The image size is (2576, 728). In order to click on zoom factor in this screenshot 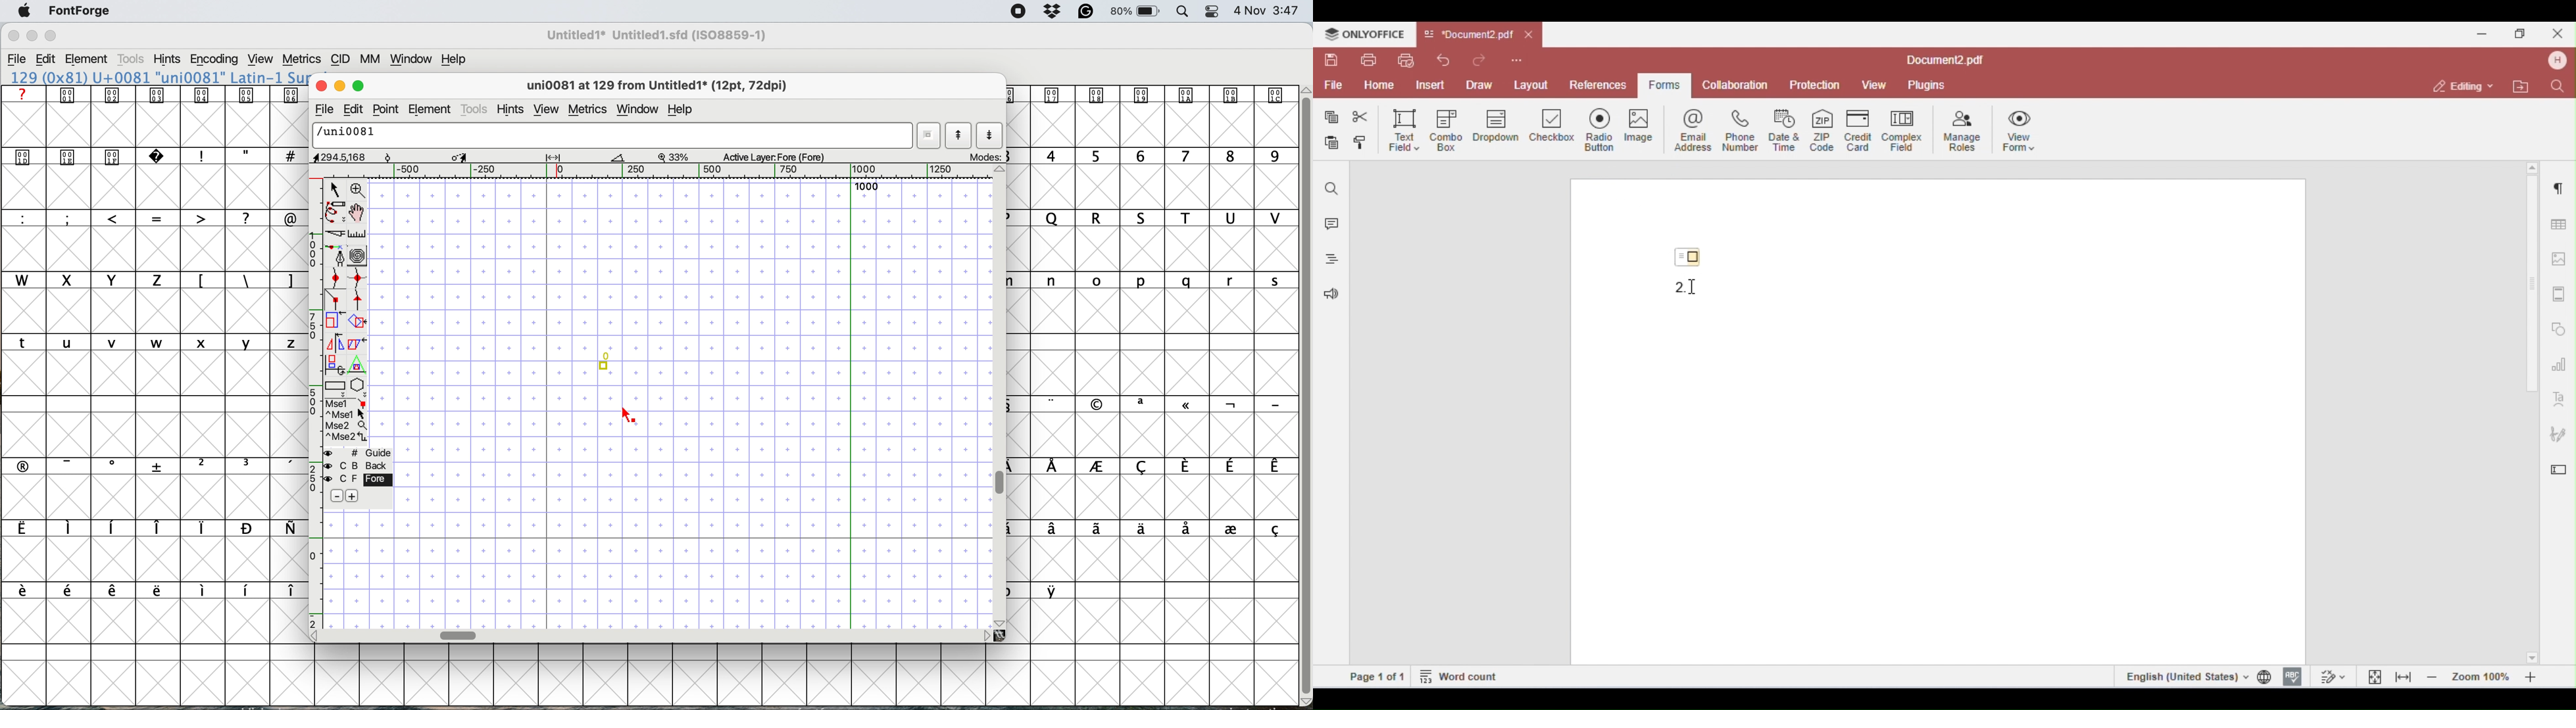, I will do `click(675, 158)`.